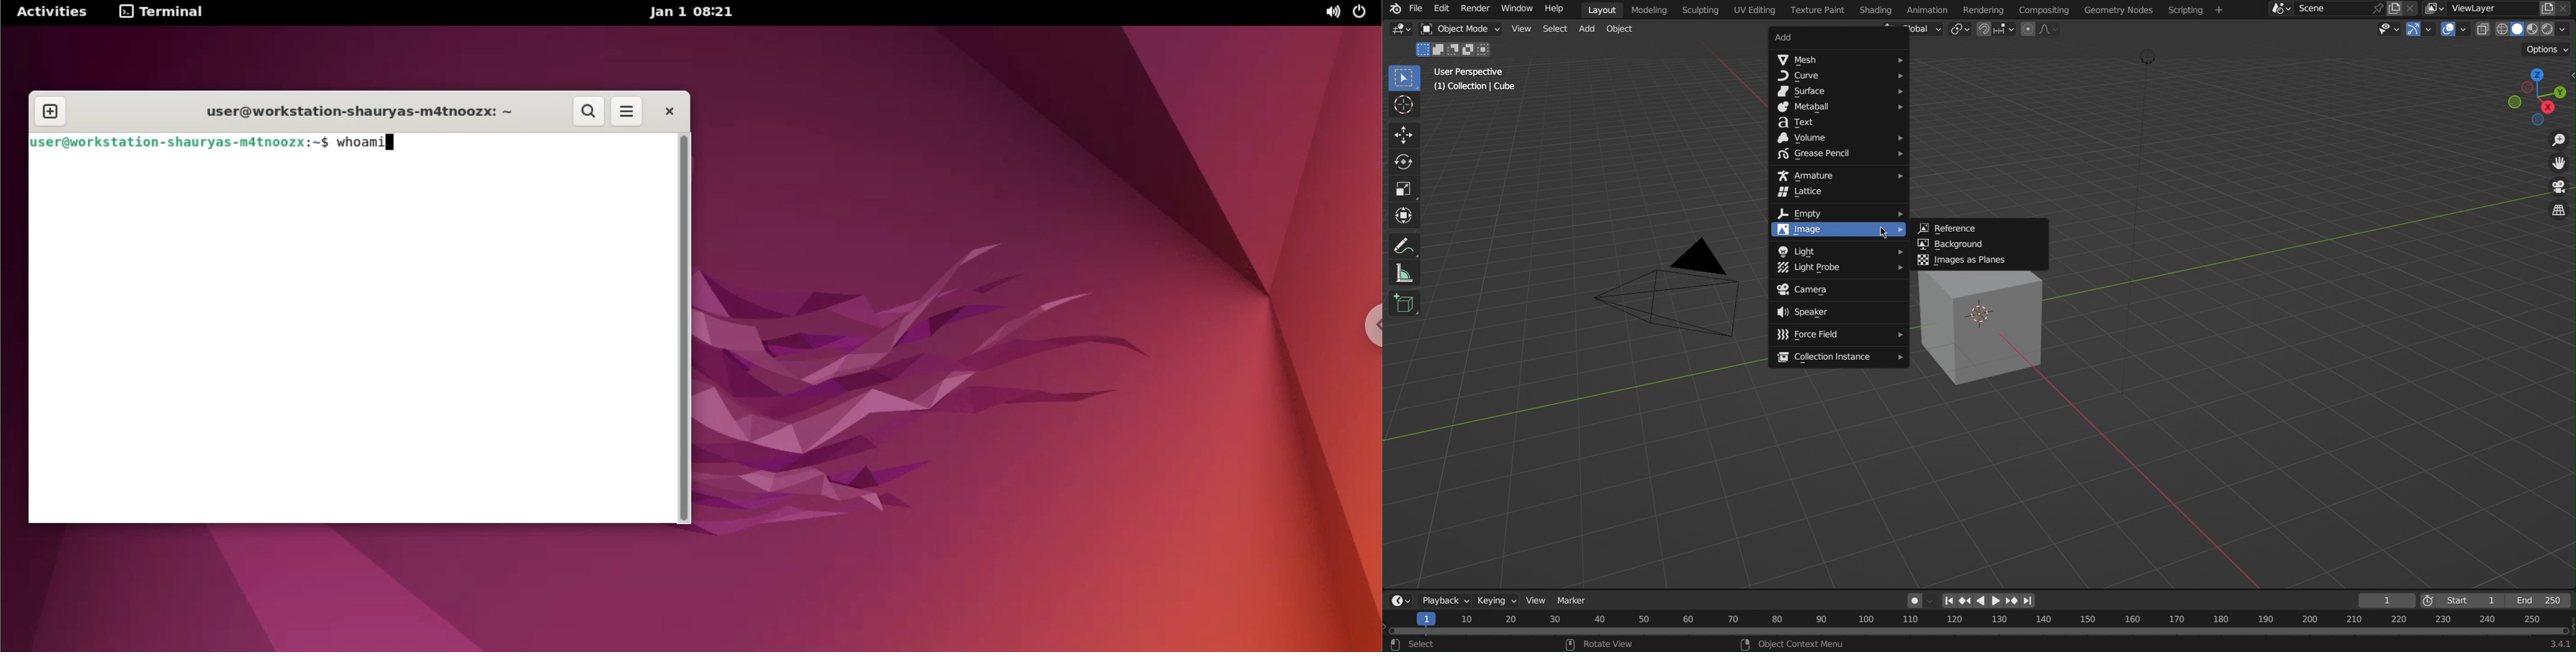  What do you see at coordinates (590, 112) in the screenshot?
I see `search` at bounding box center [590, 112].